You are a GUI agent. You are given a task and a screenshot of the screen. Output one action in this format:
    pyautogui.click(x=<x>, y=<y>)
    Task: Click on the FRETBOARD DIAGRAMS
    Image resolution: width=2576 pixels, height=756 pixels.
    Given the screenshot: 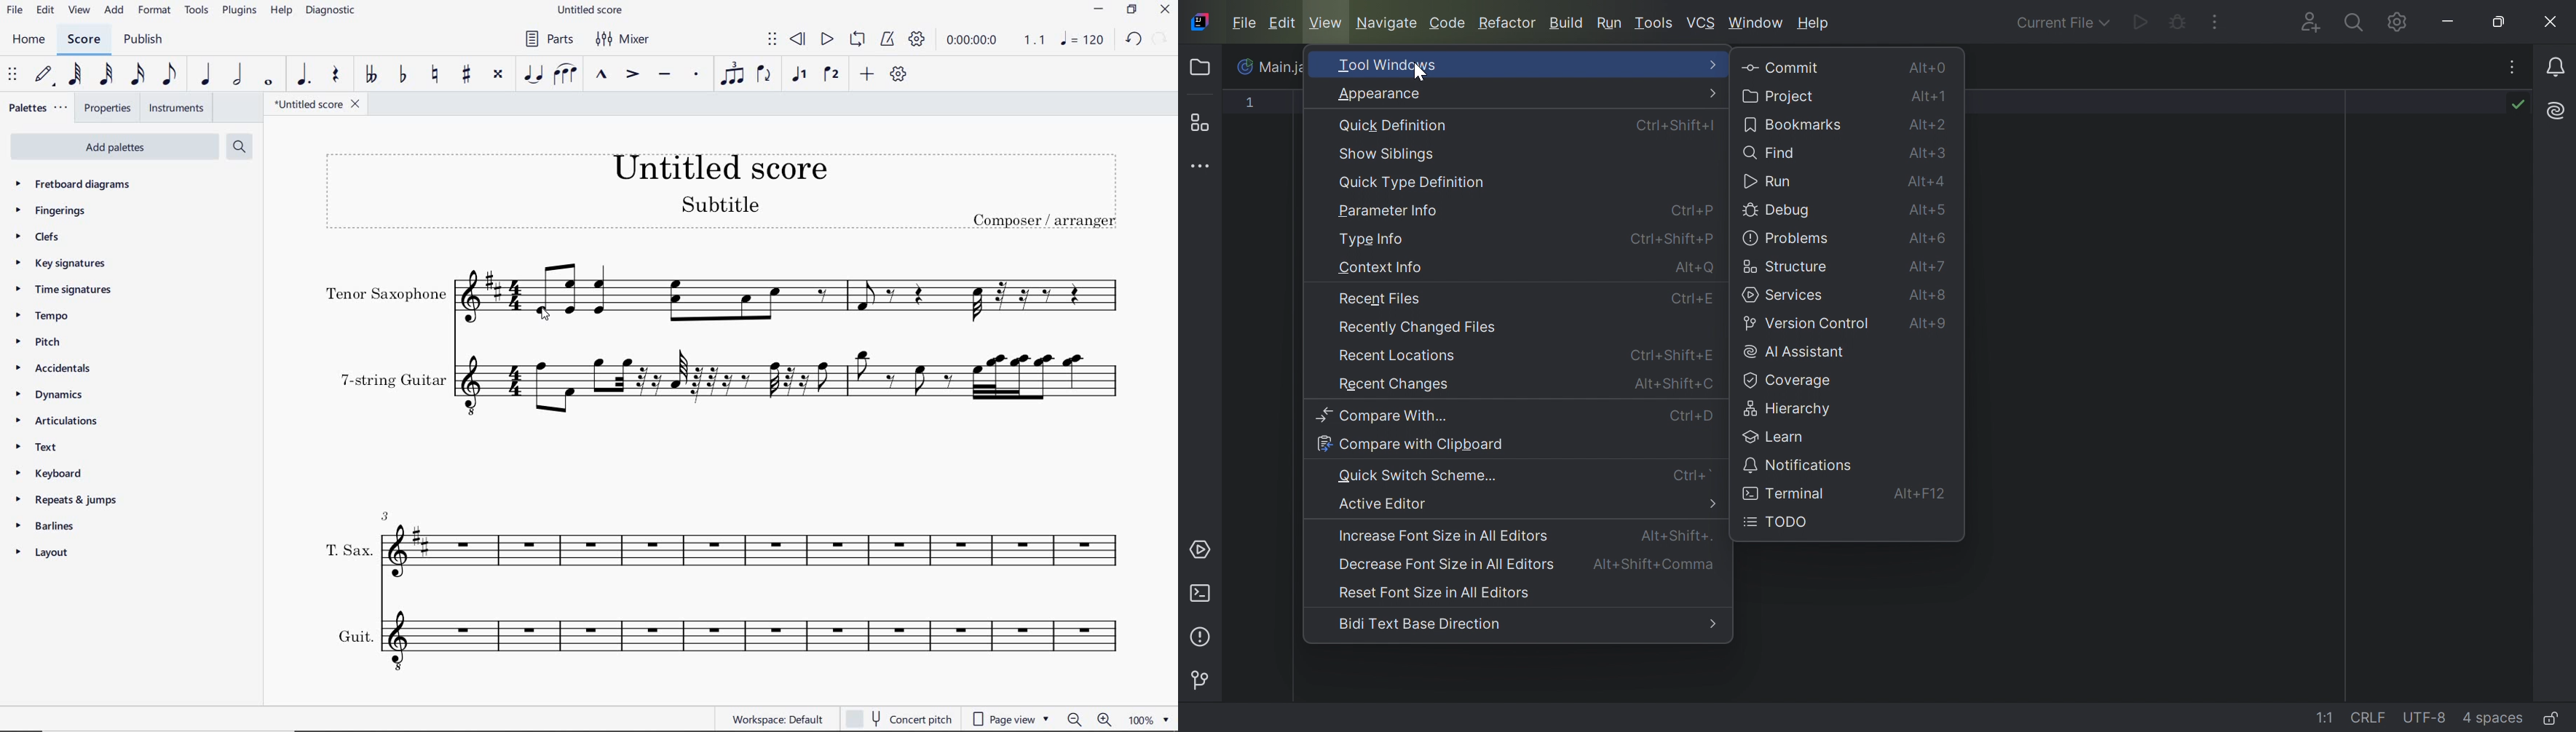 What is the action you would take?
    pyautogui.click(x=74, y=184)
    